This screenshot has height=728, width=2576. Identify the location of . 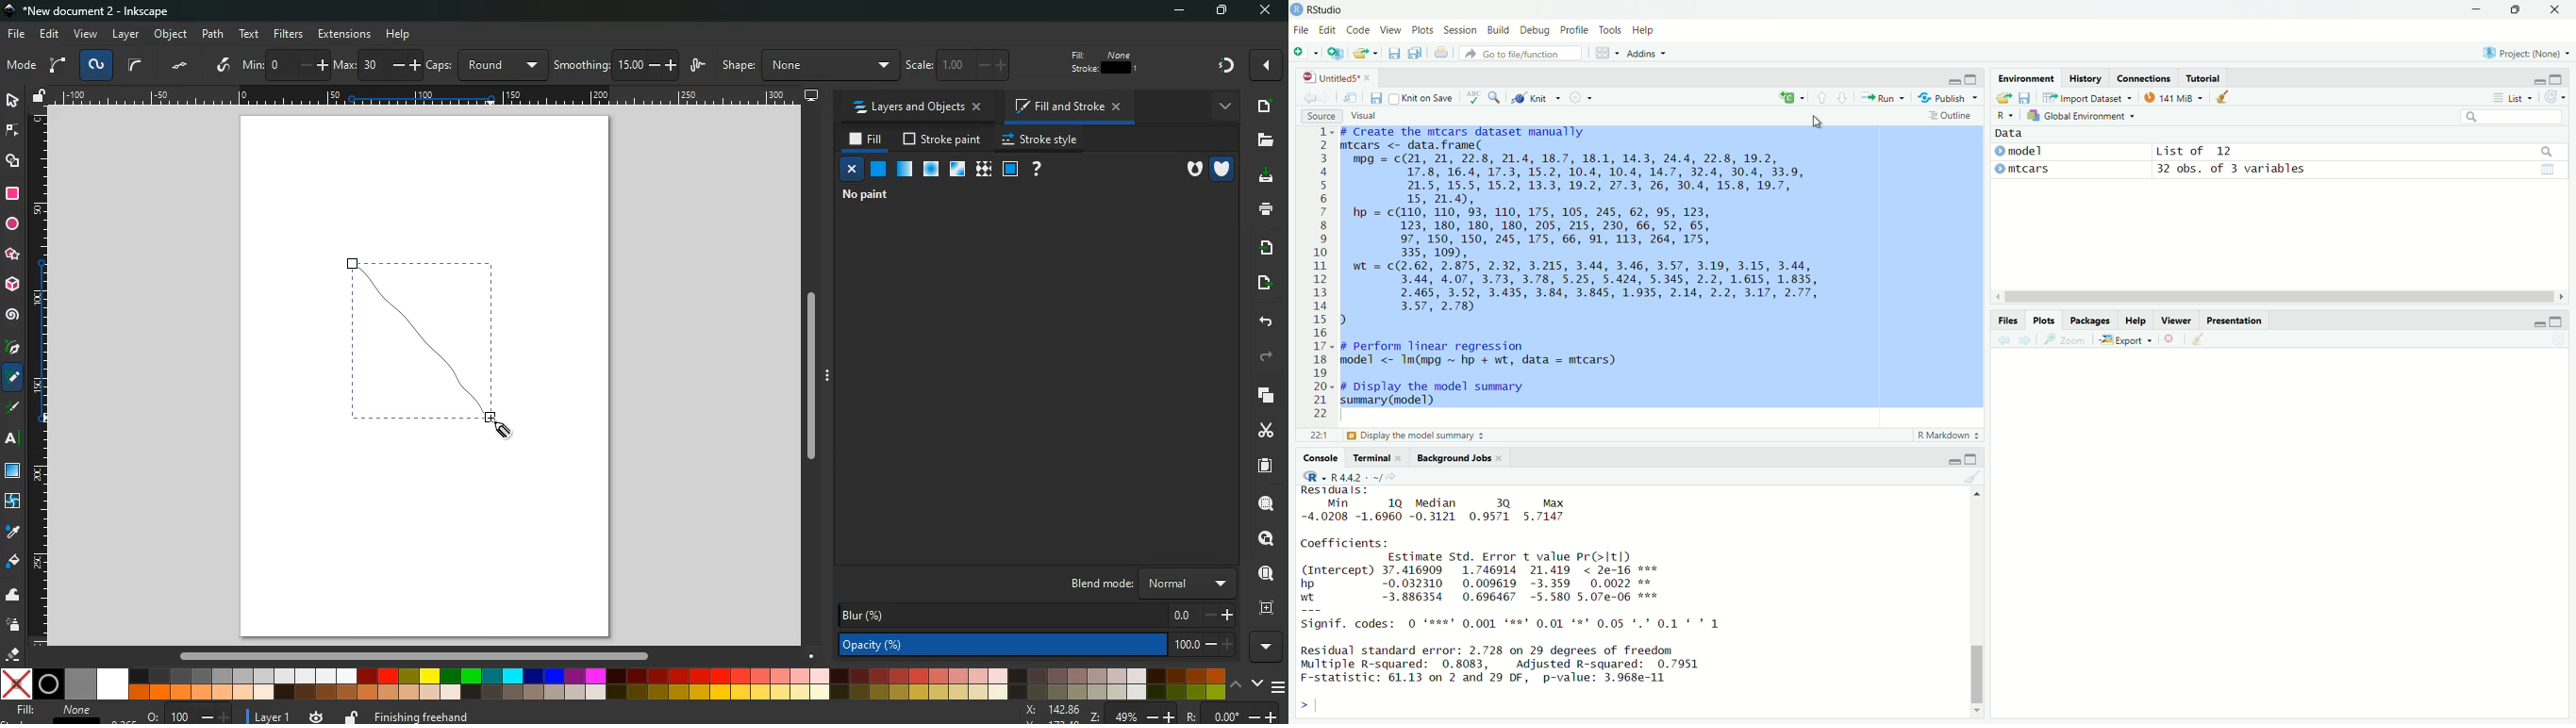
(399, 33).